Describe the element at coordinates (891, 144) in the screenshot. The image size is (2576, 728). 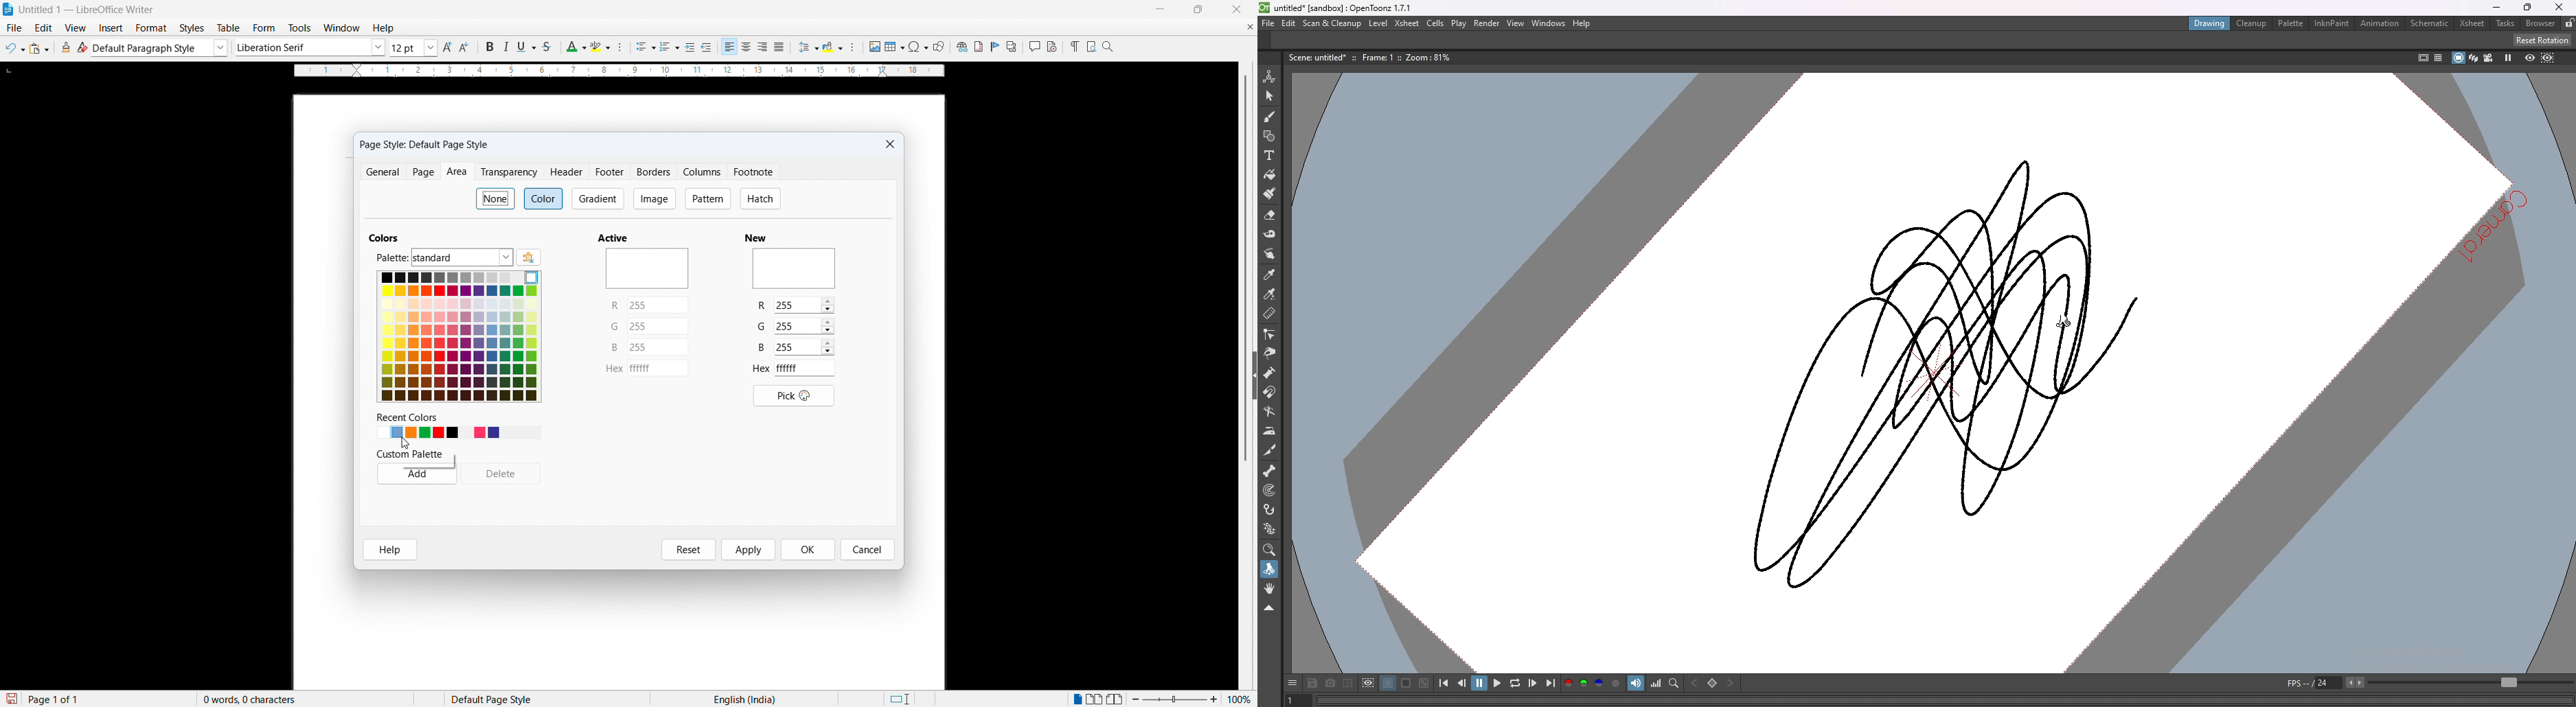
I see `close ` at that location.